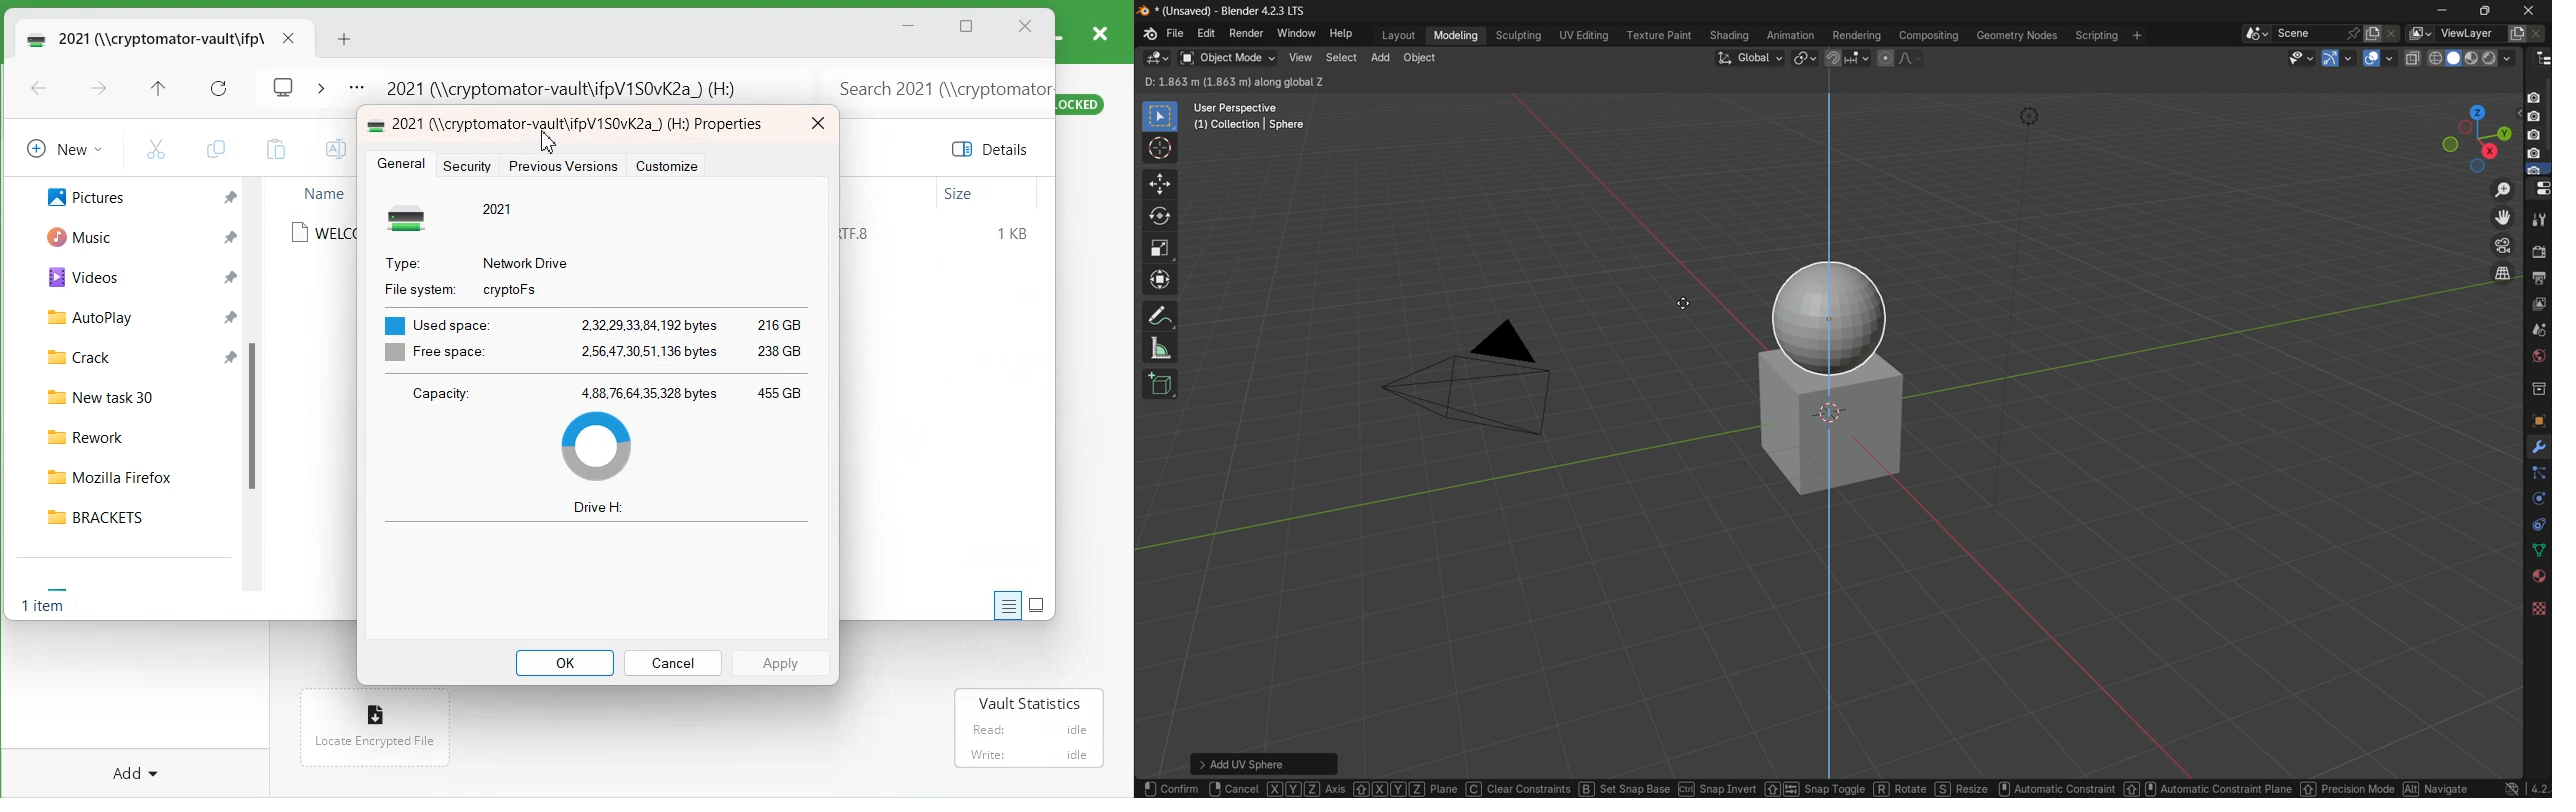 This screenshot has height=812, width=2576. What do you see at coordinates (1160, 117) in the screenshot?
I see `select box` at bounding box center [1160, 117].